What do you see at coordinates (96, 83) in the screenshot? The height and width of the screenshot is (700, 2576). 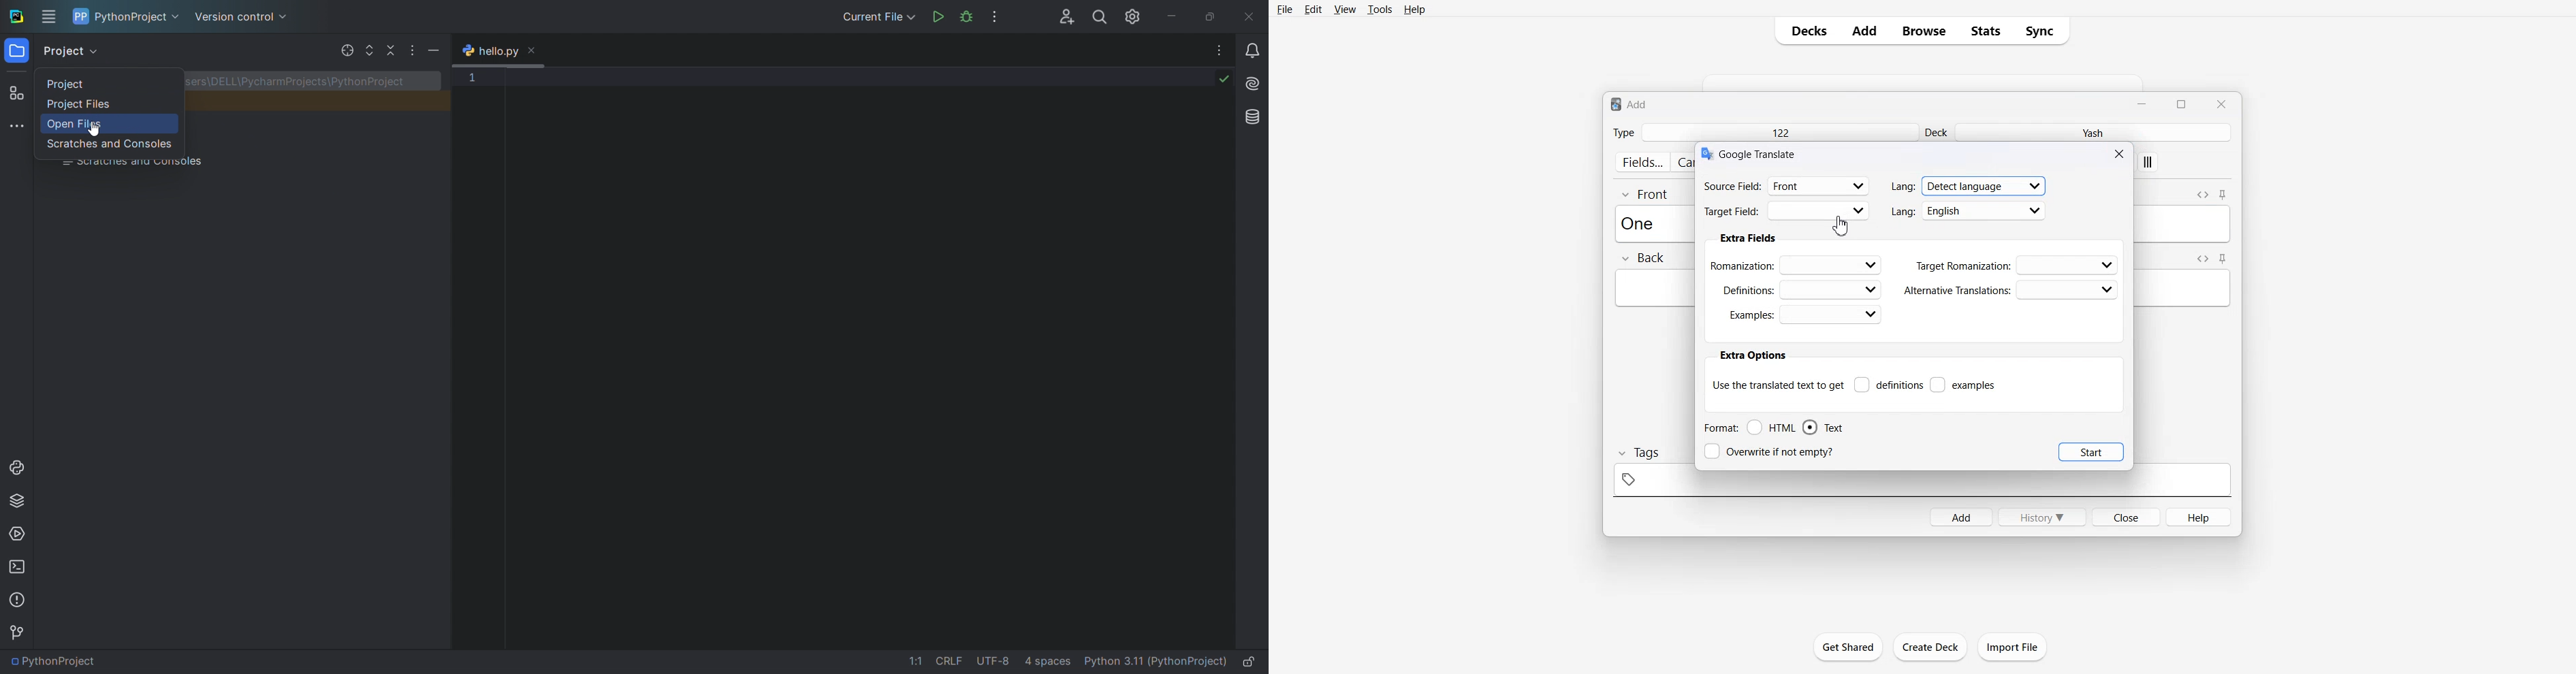 I see `project` at bounding box center [96, 83].